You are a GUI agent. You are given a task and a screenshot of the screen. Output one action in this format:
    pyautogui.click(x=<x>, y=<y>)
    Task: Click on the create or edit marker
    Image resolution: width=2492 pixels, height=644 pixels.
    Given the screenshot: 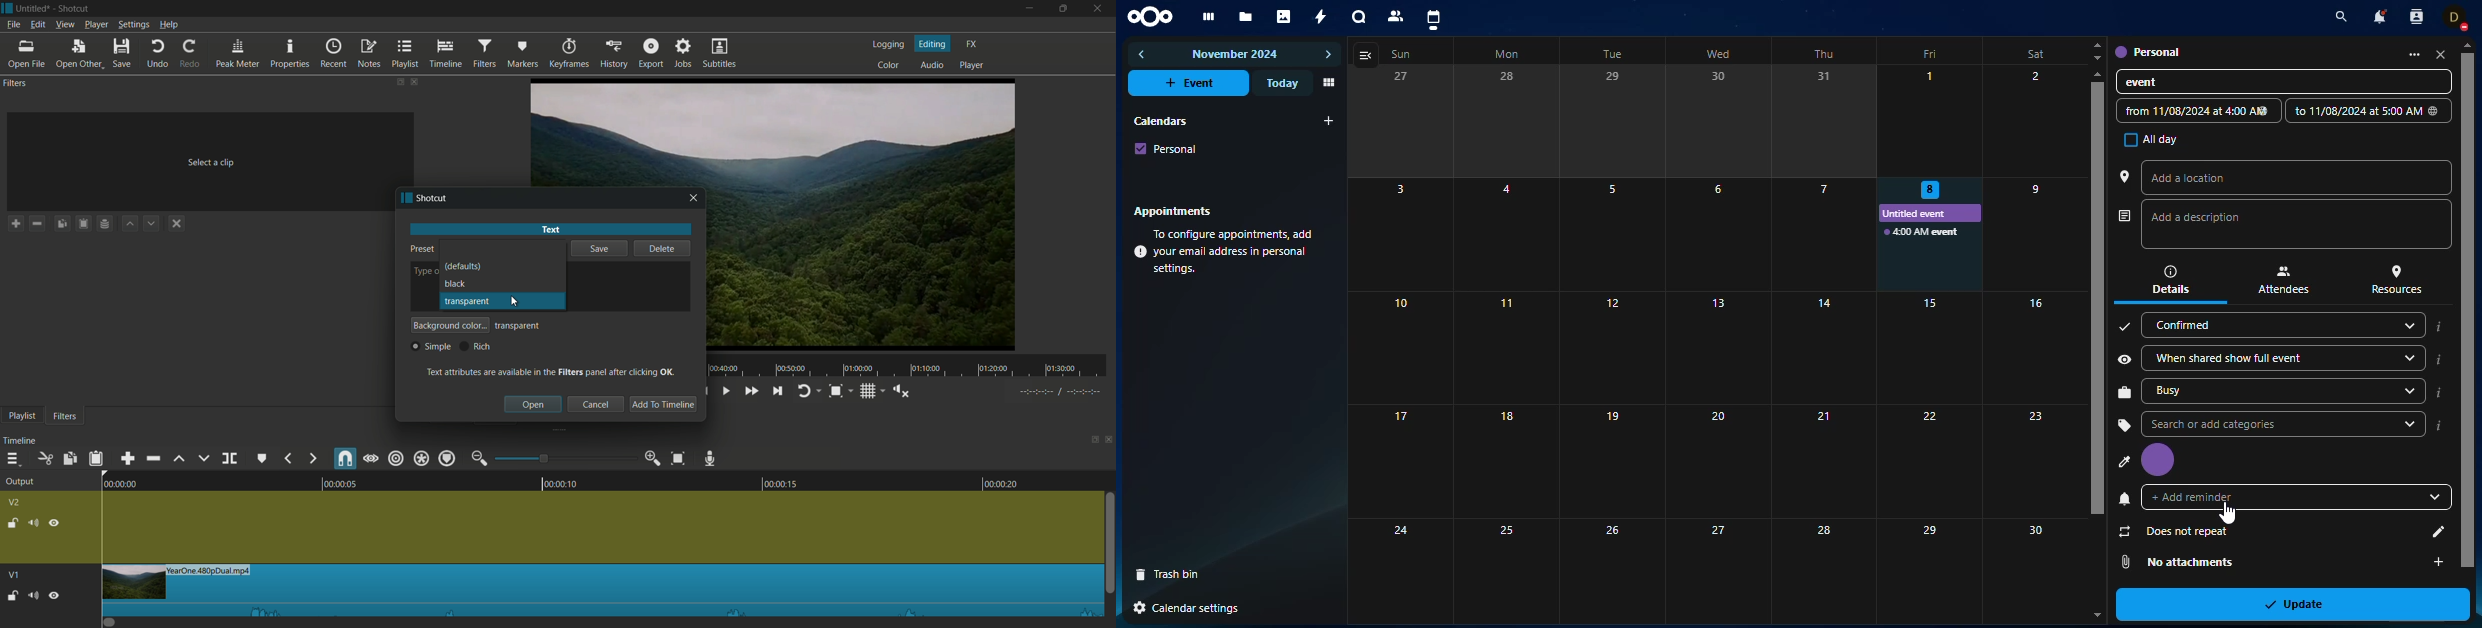 What is the action you would take?
    pyautogui.click(x=262, y=458)
    